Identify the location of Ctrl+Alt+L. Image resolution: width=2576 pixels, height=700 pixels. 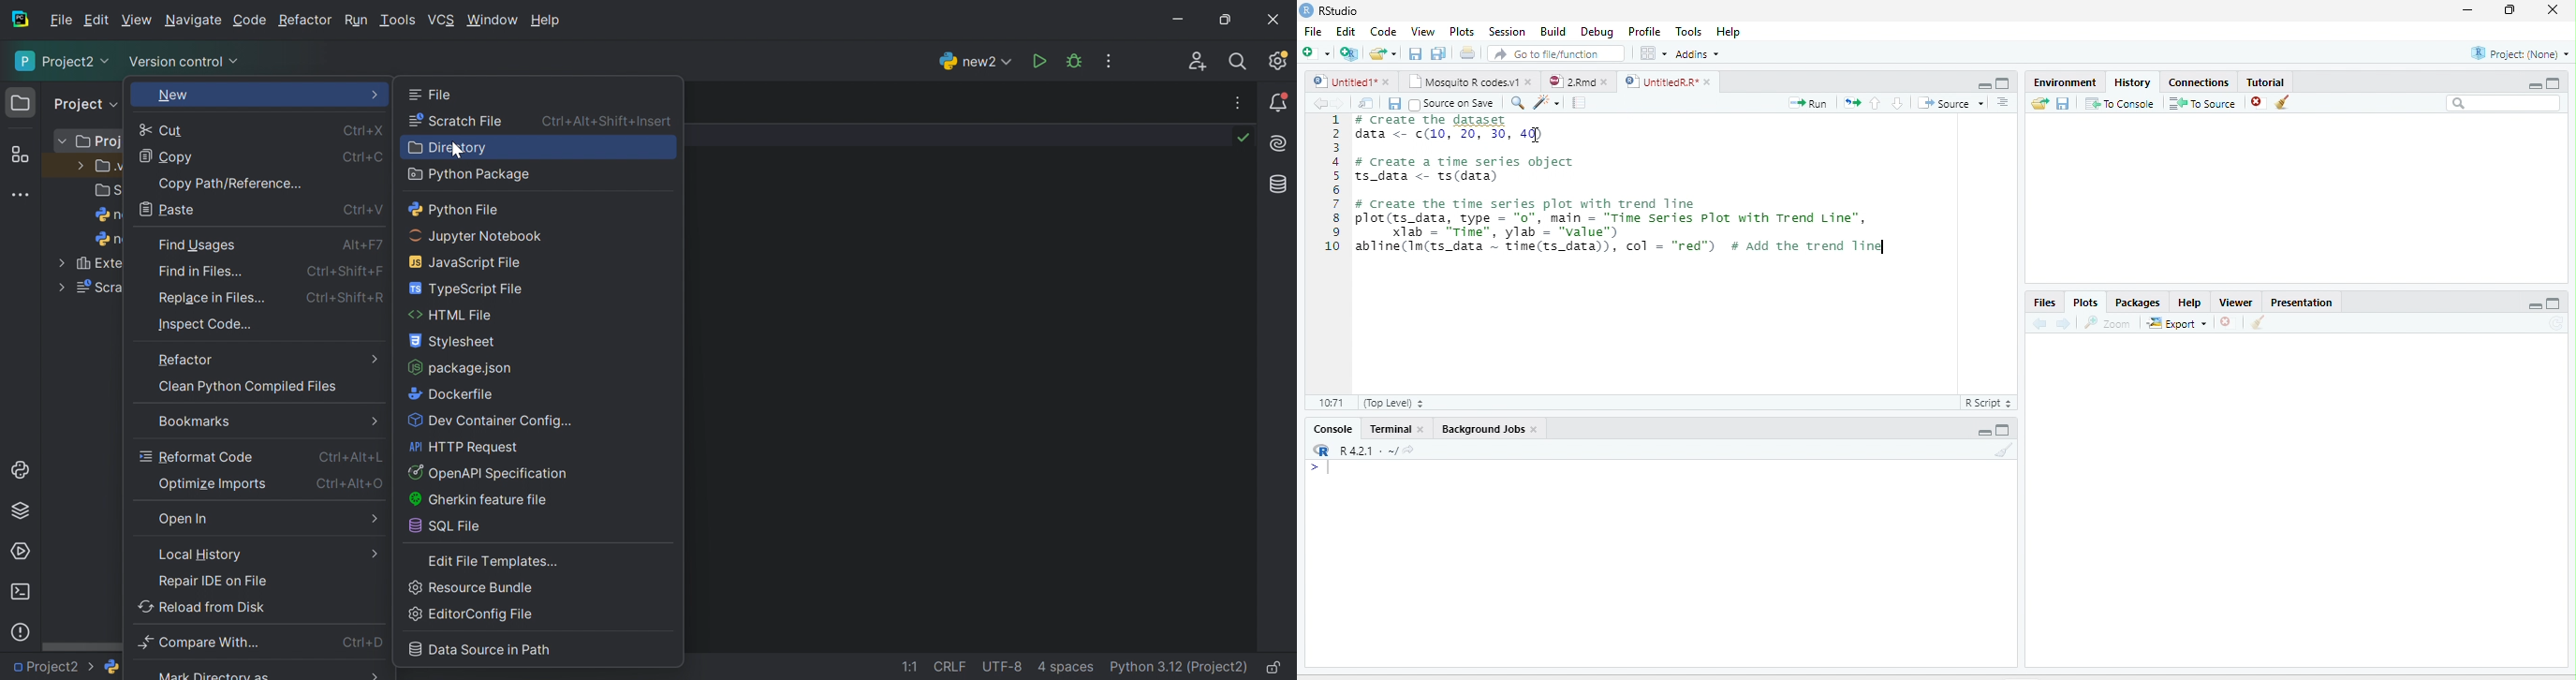
(351, 458).